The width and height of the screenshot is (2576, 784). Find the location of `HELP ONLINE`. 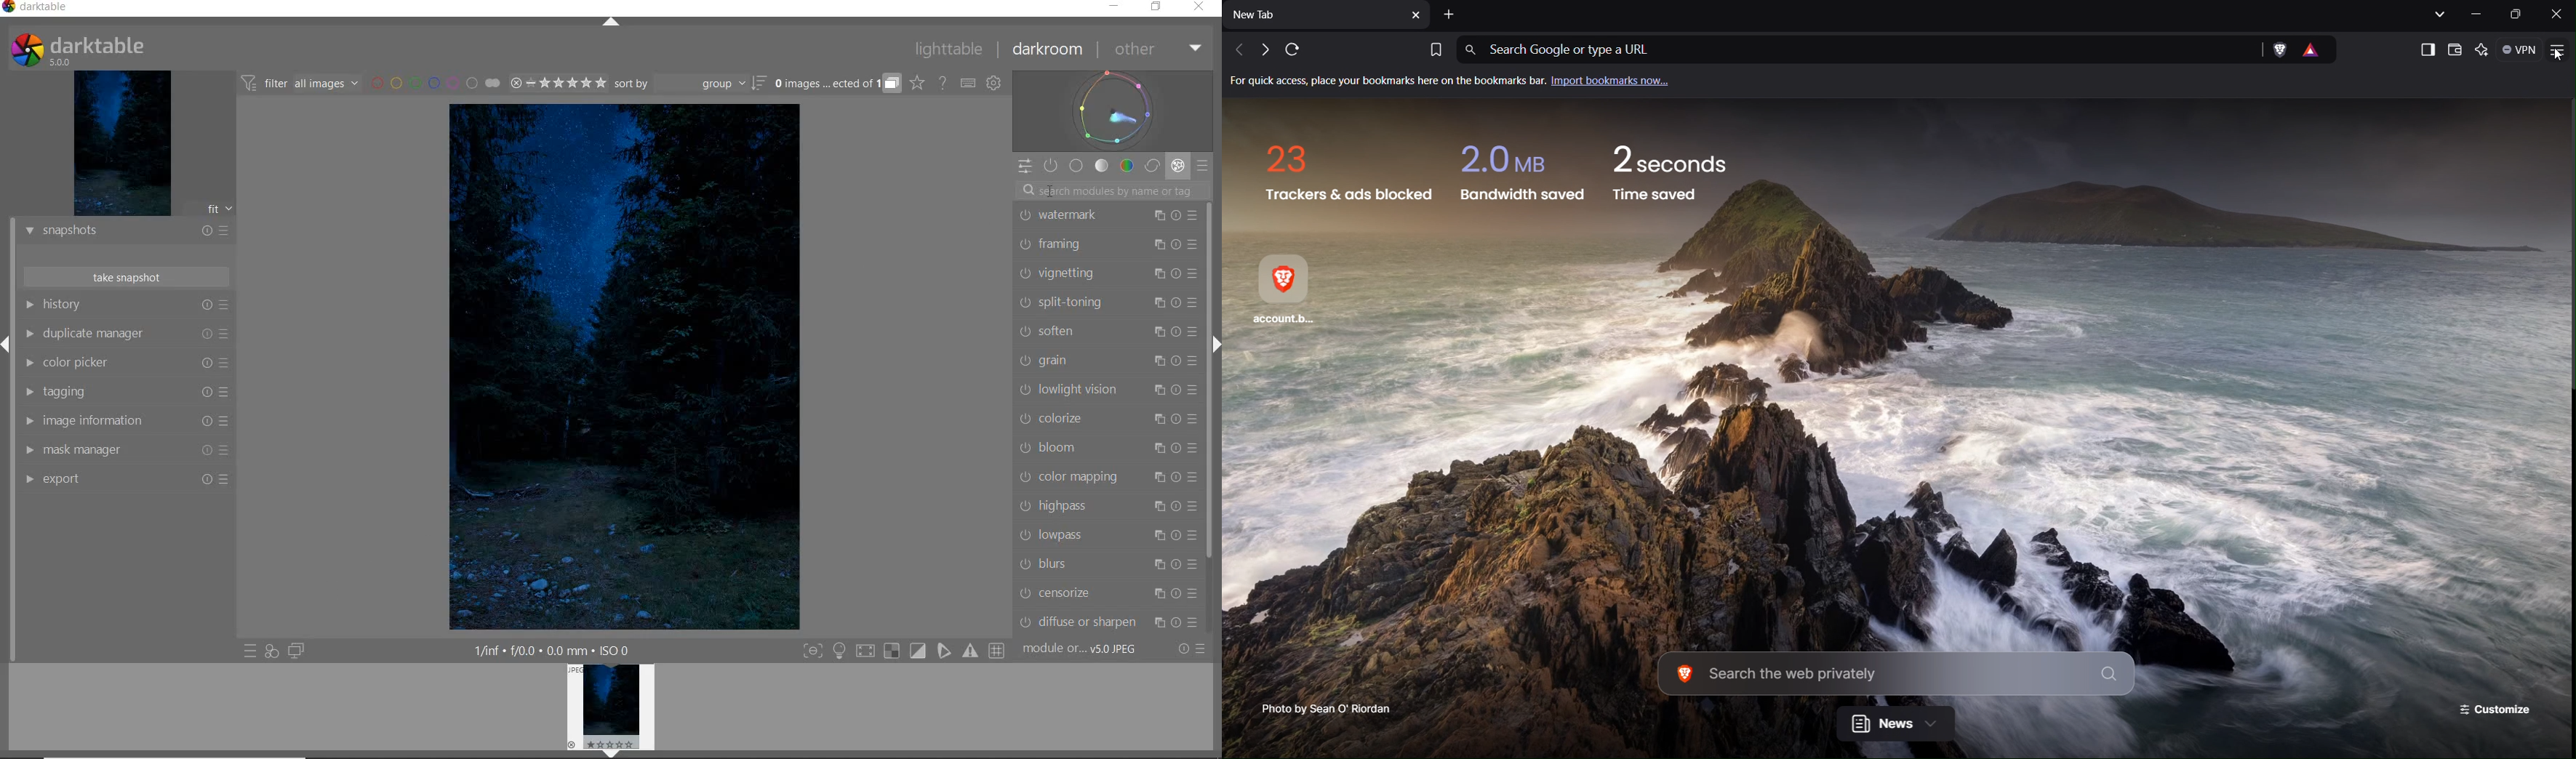

HELP ONLINE is located at coordinates (943, 84).